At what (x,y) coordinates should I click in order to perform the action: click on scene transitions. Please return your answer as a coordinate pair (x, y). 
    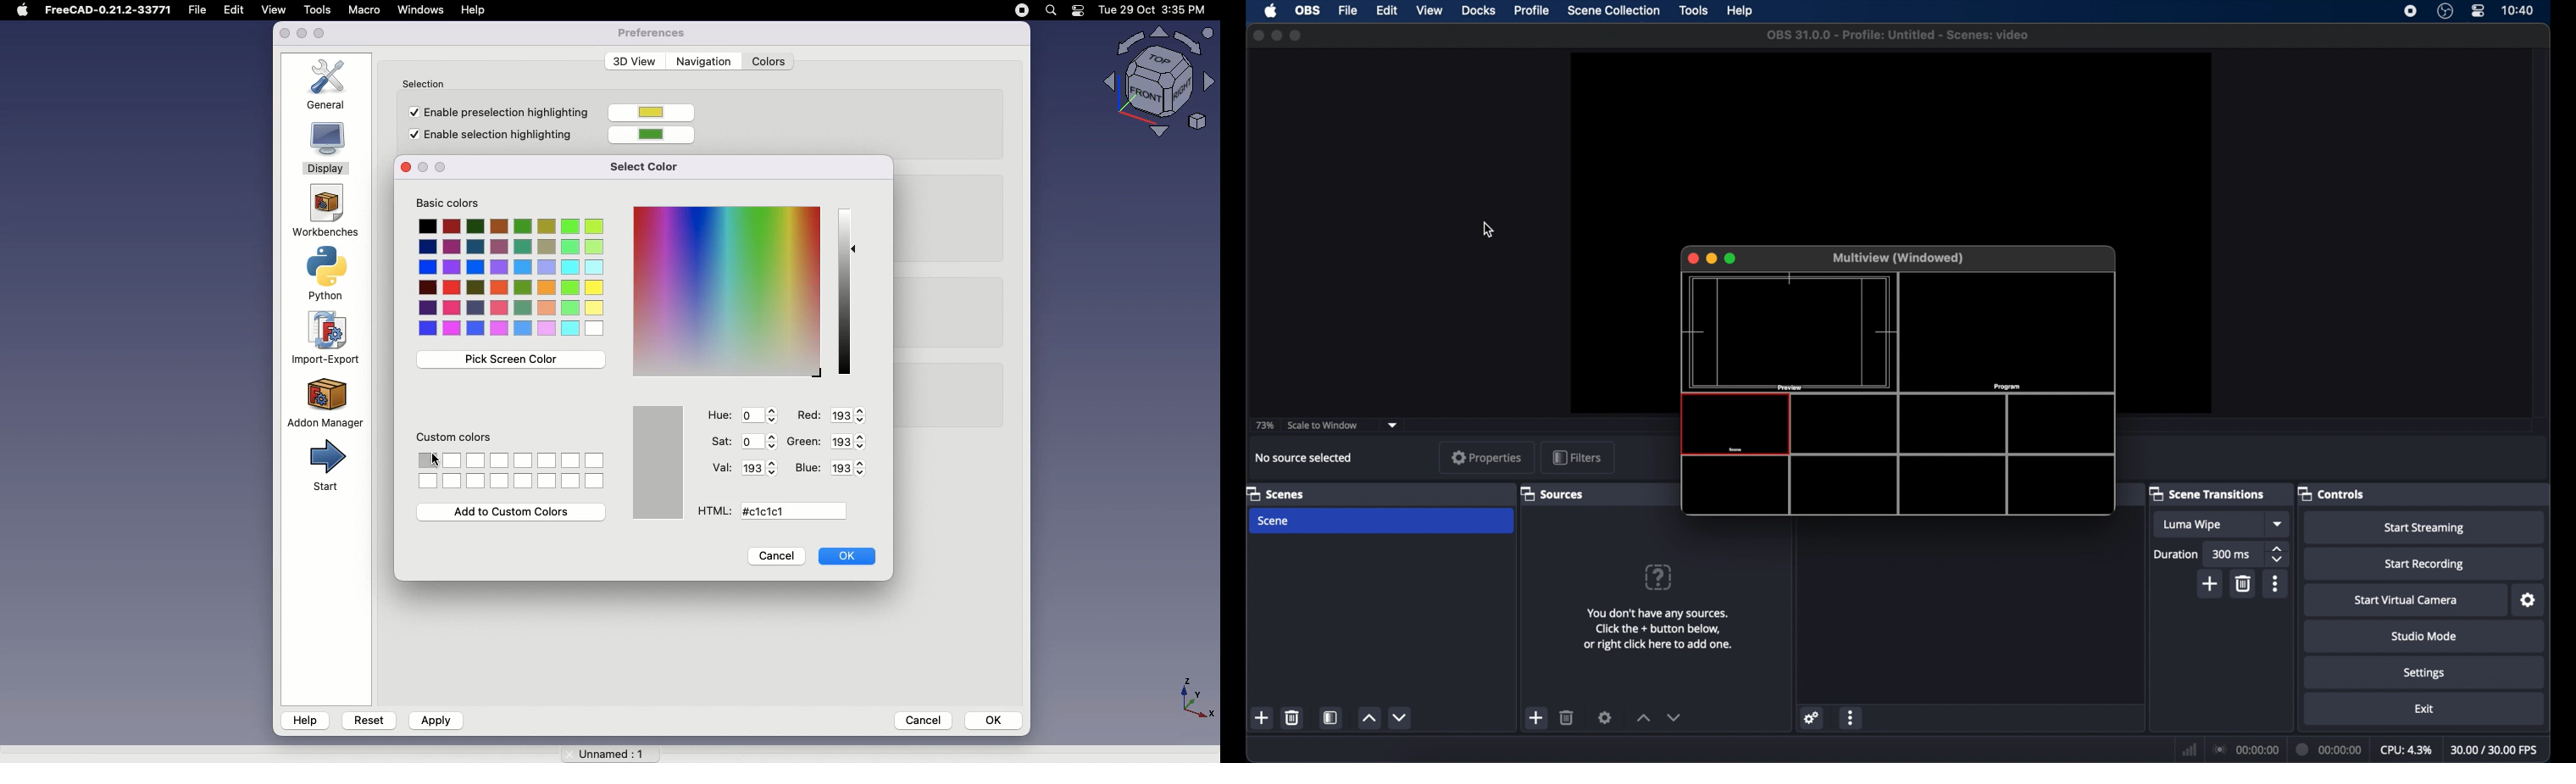
    Looking at the image, I should click on (2207, 493).